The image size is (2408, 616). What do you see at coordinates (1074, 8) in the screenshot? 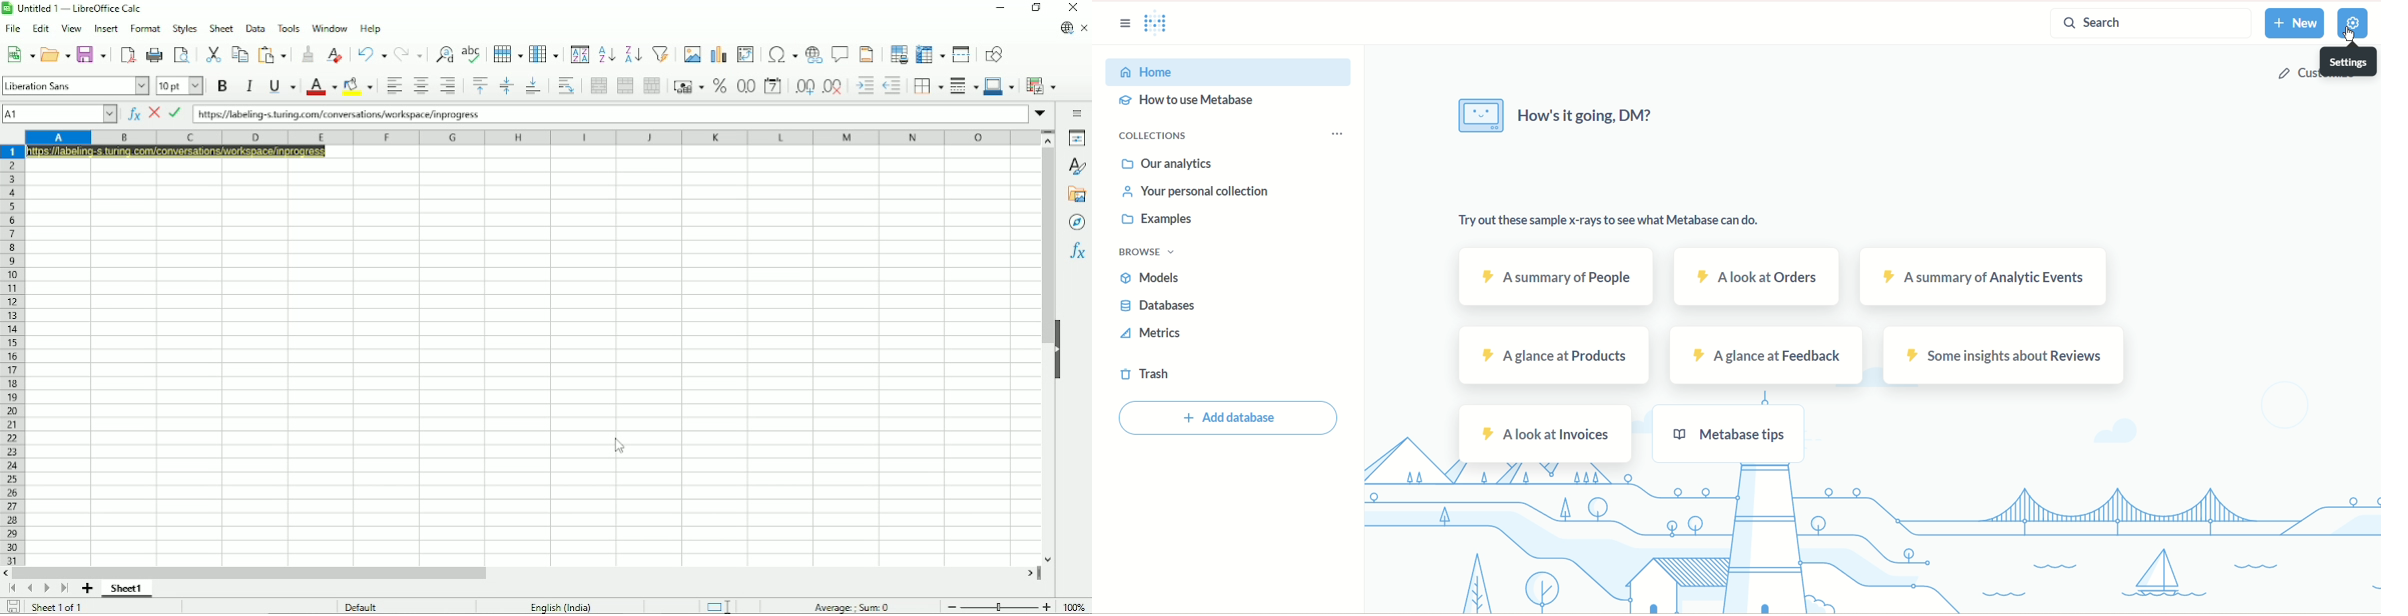
I see `Close` at bounding box center [1074, 8].